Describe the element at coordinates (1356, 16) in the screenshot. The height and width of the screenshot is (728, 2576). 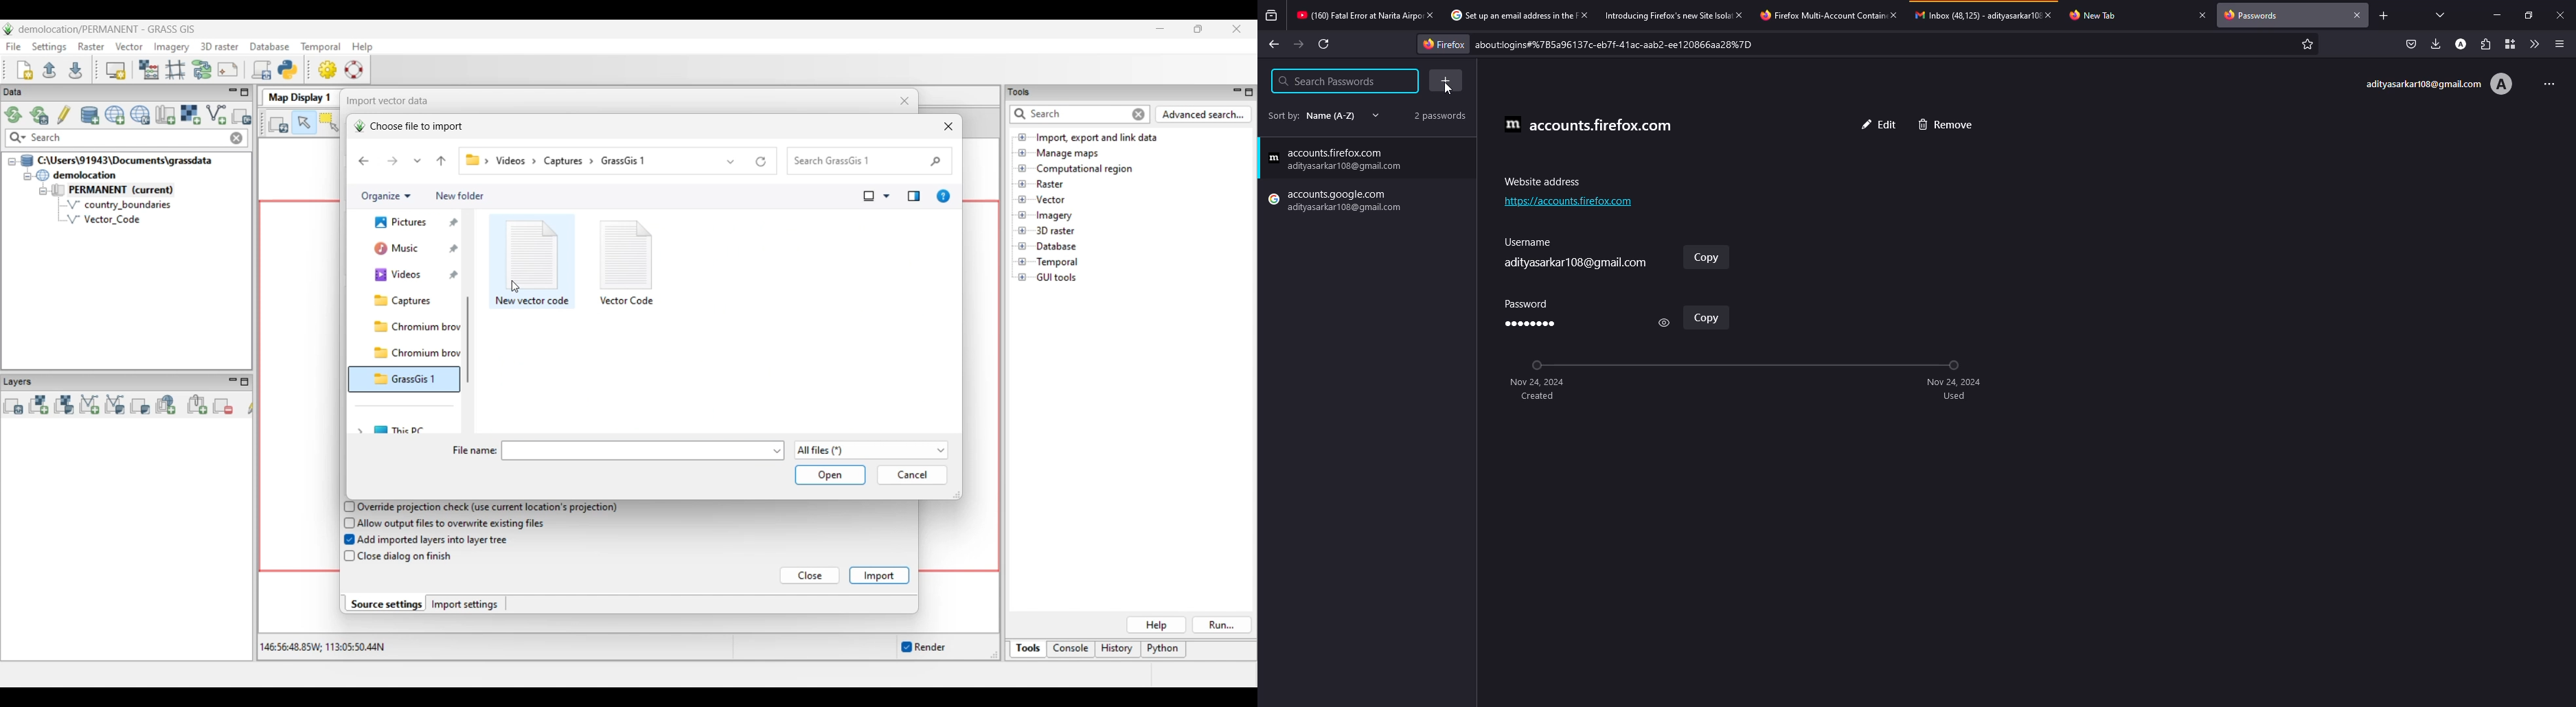
I see `tab` at that location.